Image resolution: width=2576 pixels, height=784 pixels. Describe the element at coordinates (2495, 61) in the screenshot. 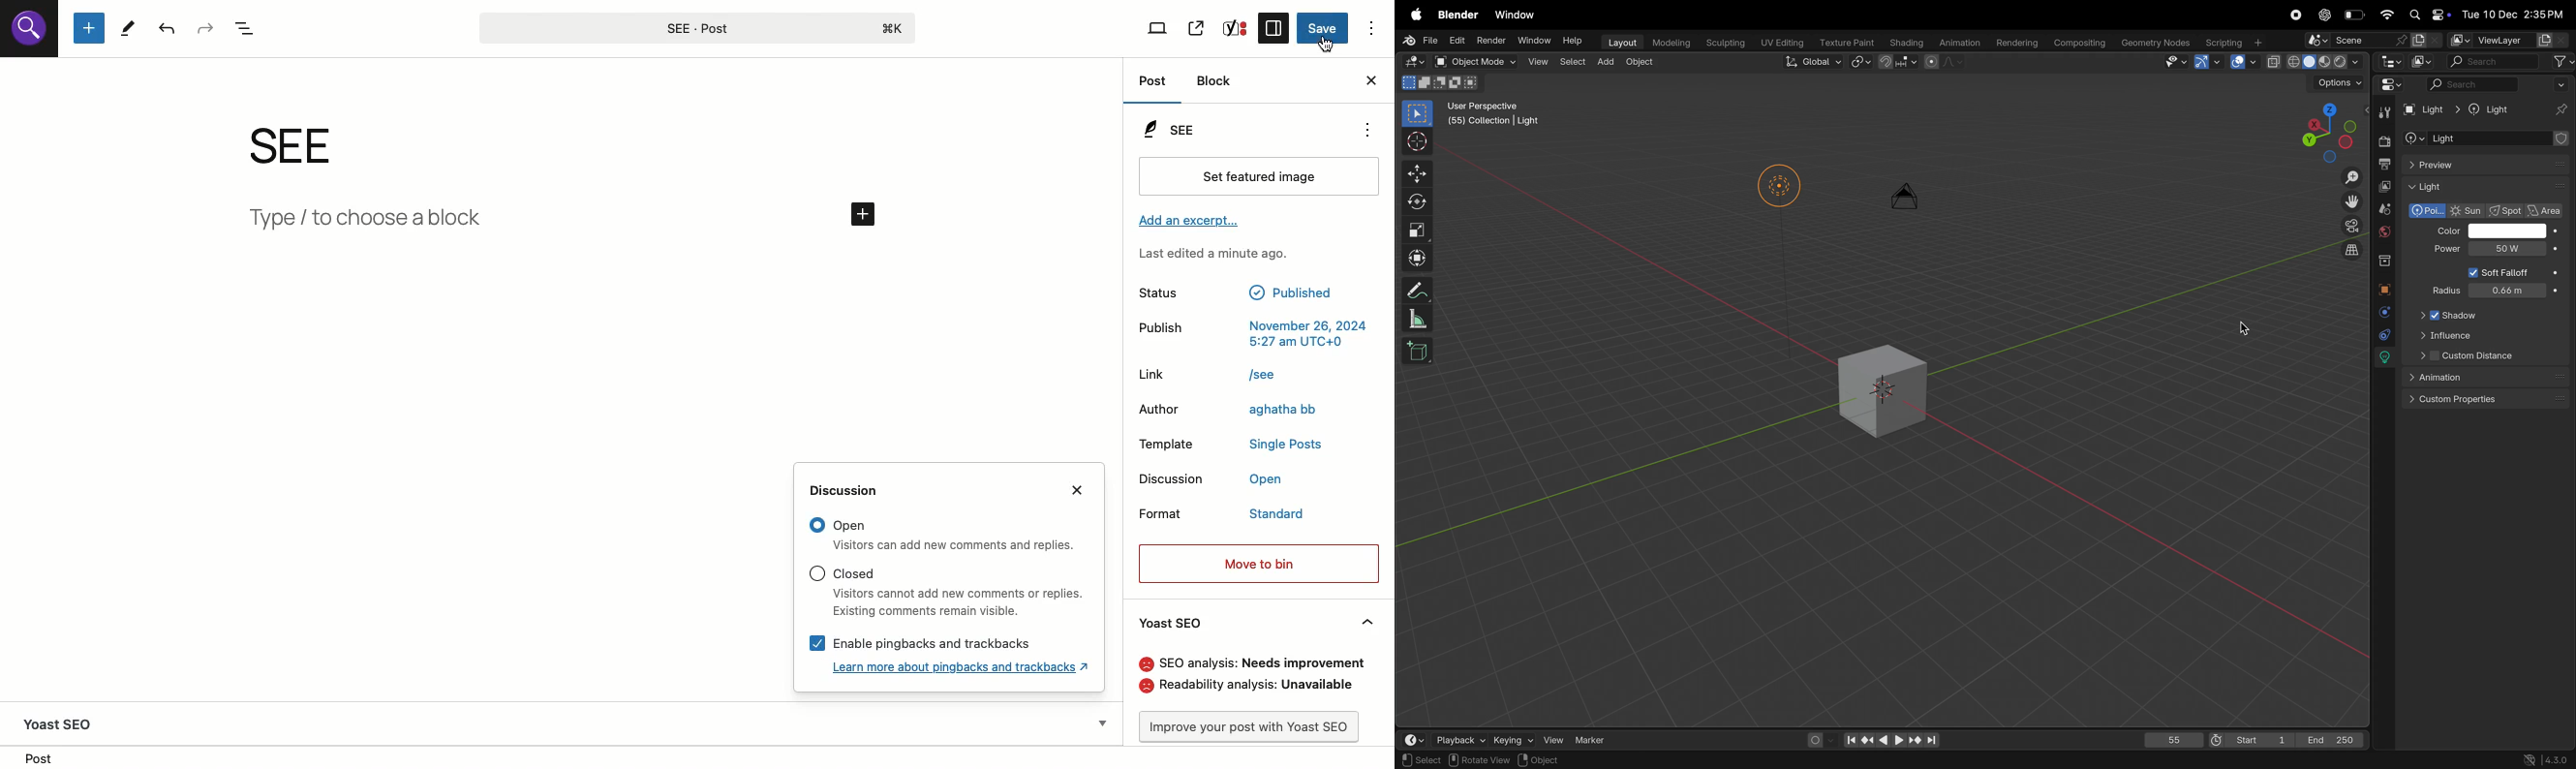

I see `search` at that location.